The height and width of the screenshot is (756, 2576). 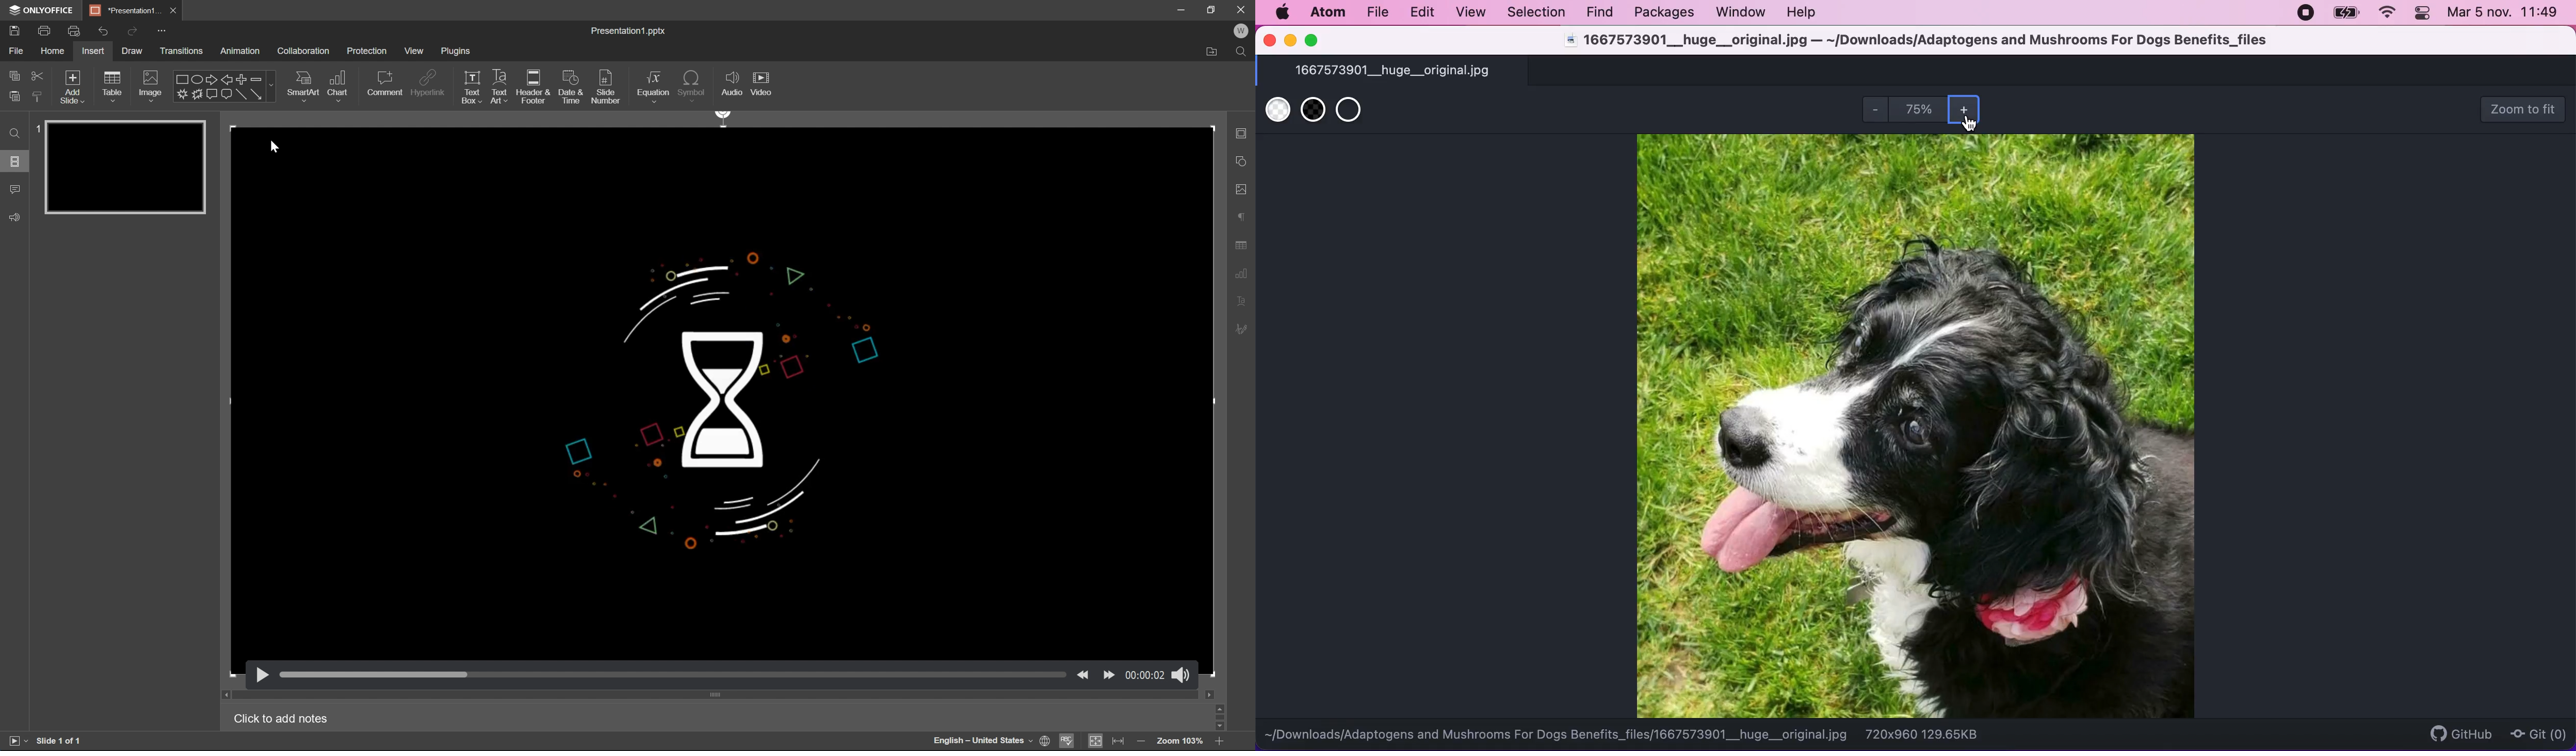 I want to click on github git (0), so click(x=2490, y=732).